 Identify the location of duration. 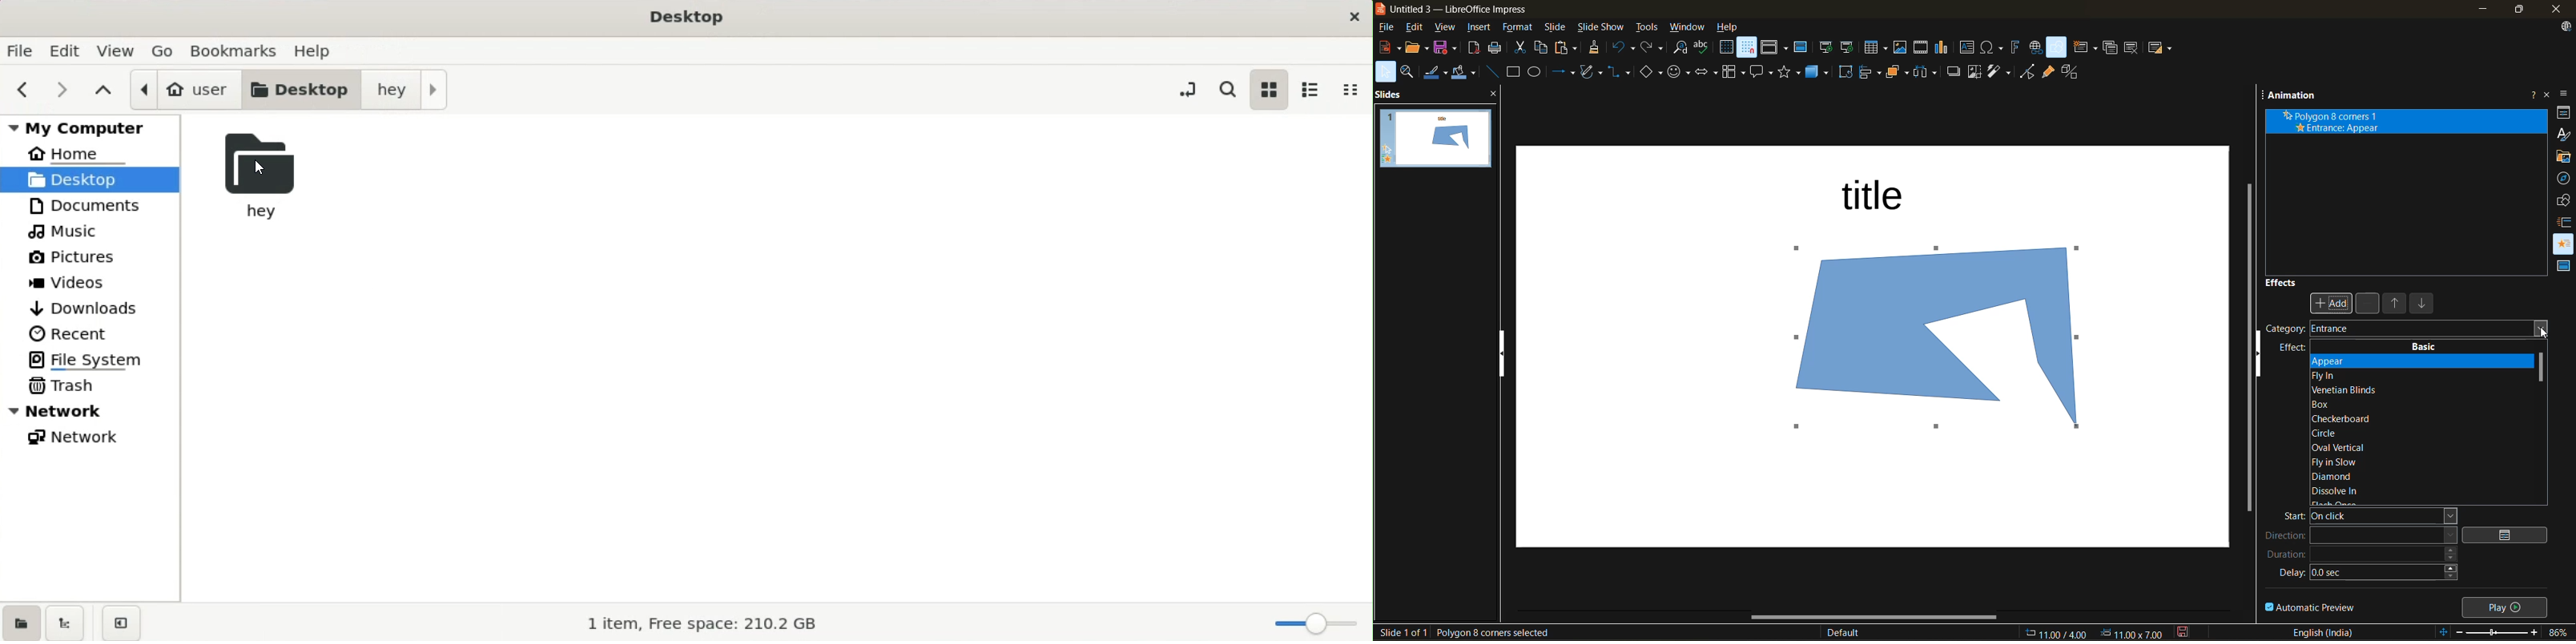
(2367, 553).